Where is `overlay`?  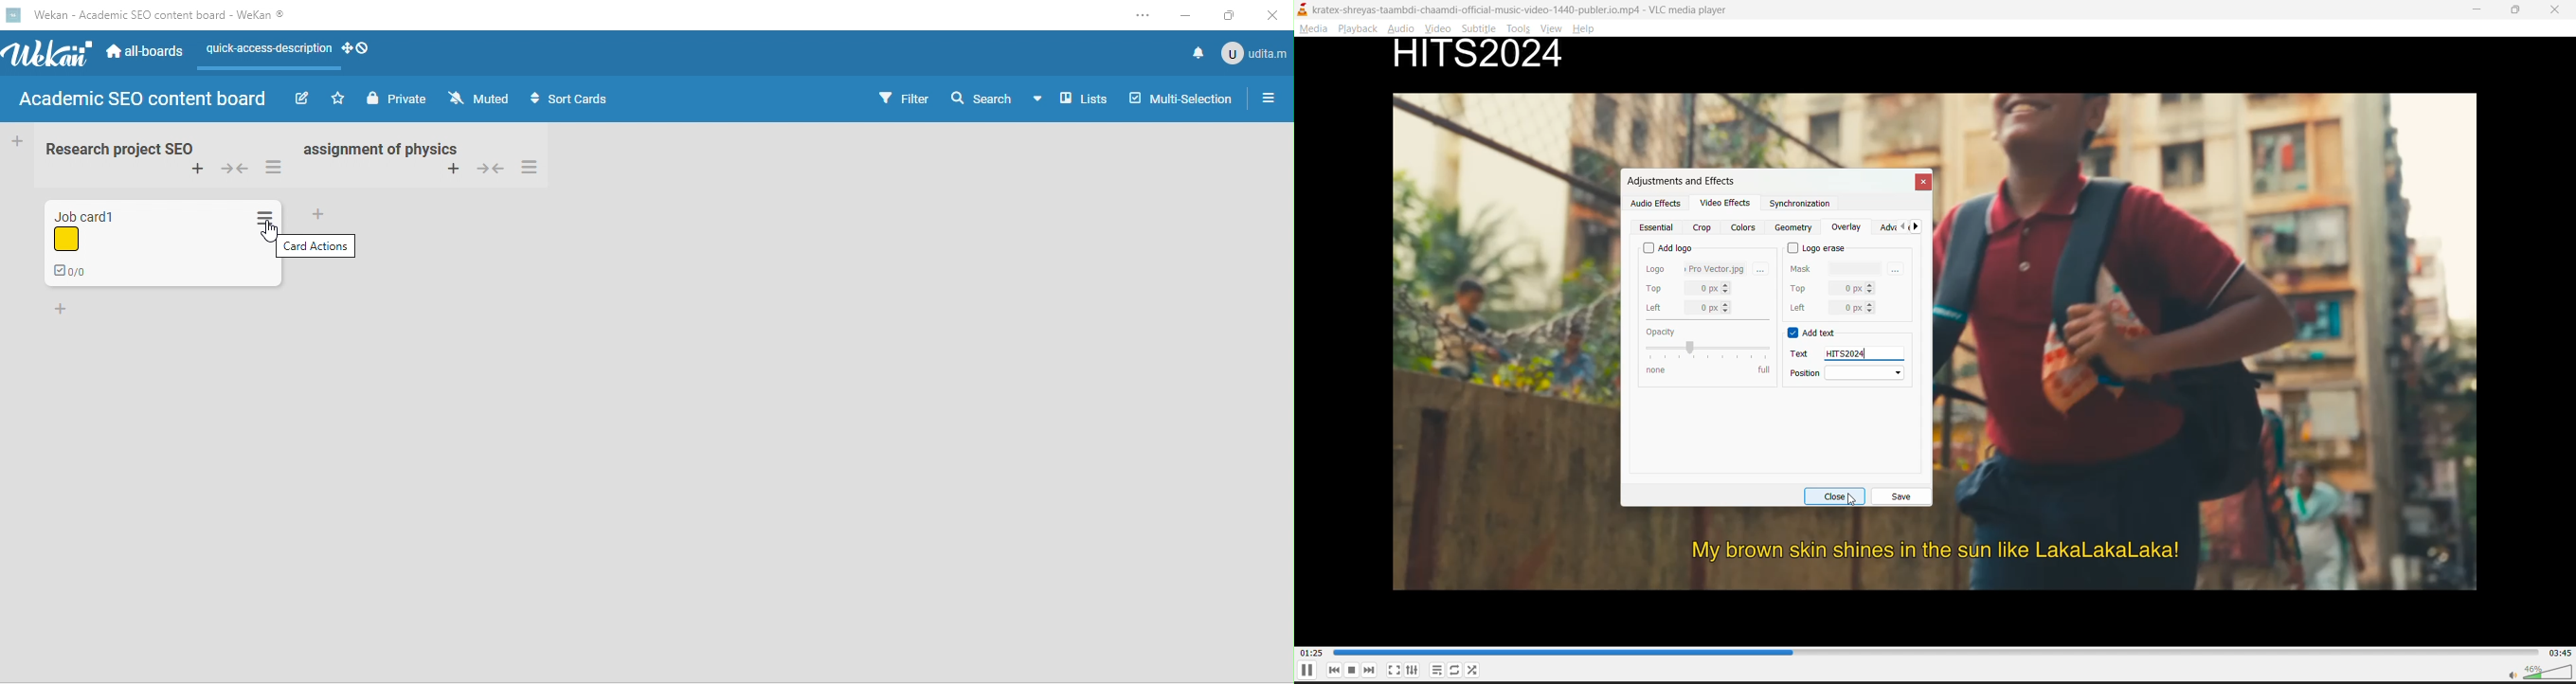 overlay is located at coordinates (1847, 228).